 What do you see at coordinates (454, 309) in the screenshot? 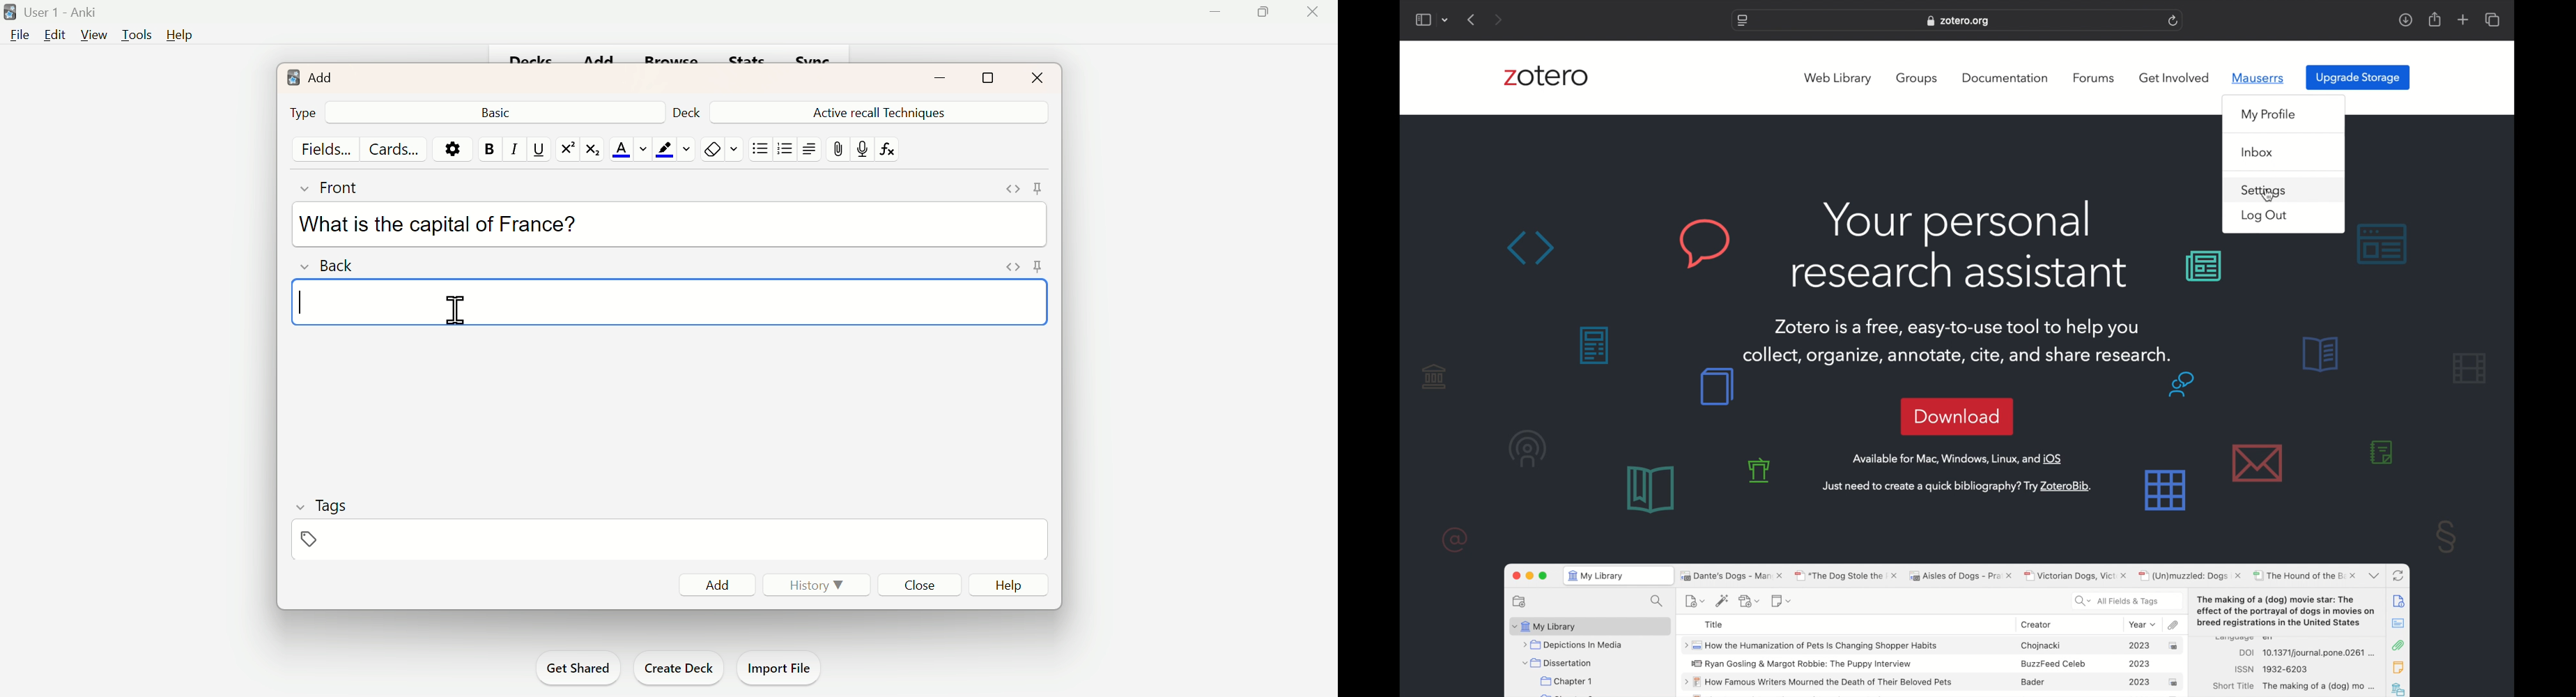
I see `Cursor` at bounding box center [454, 309].